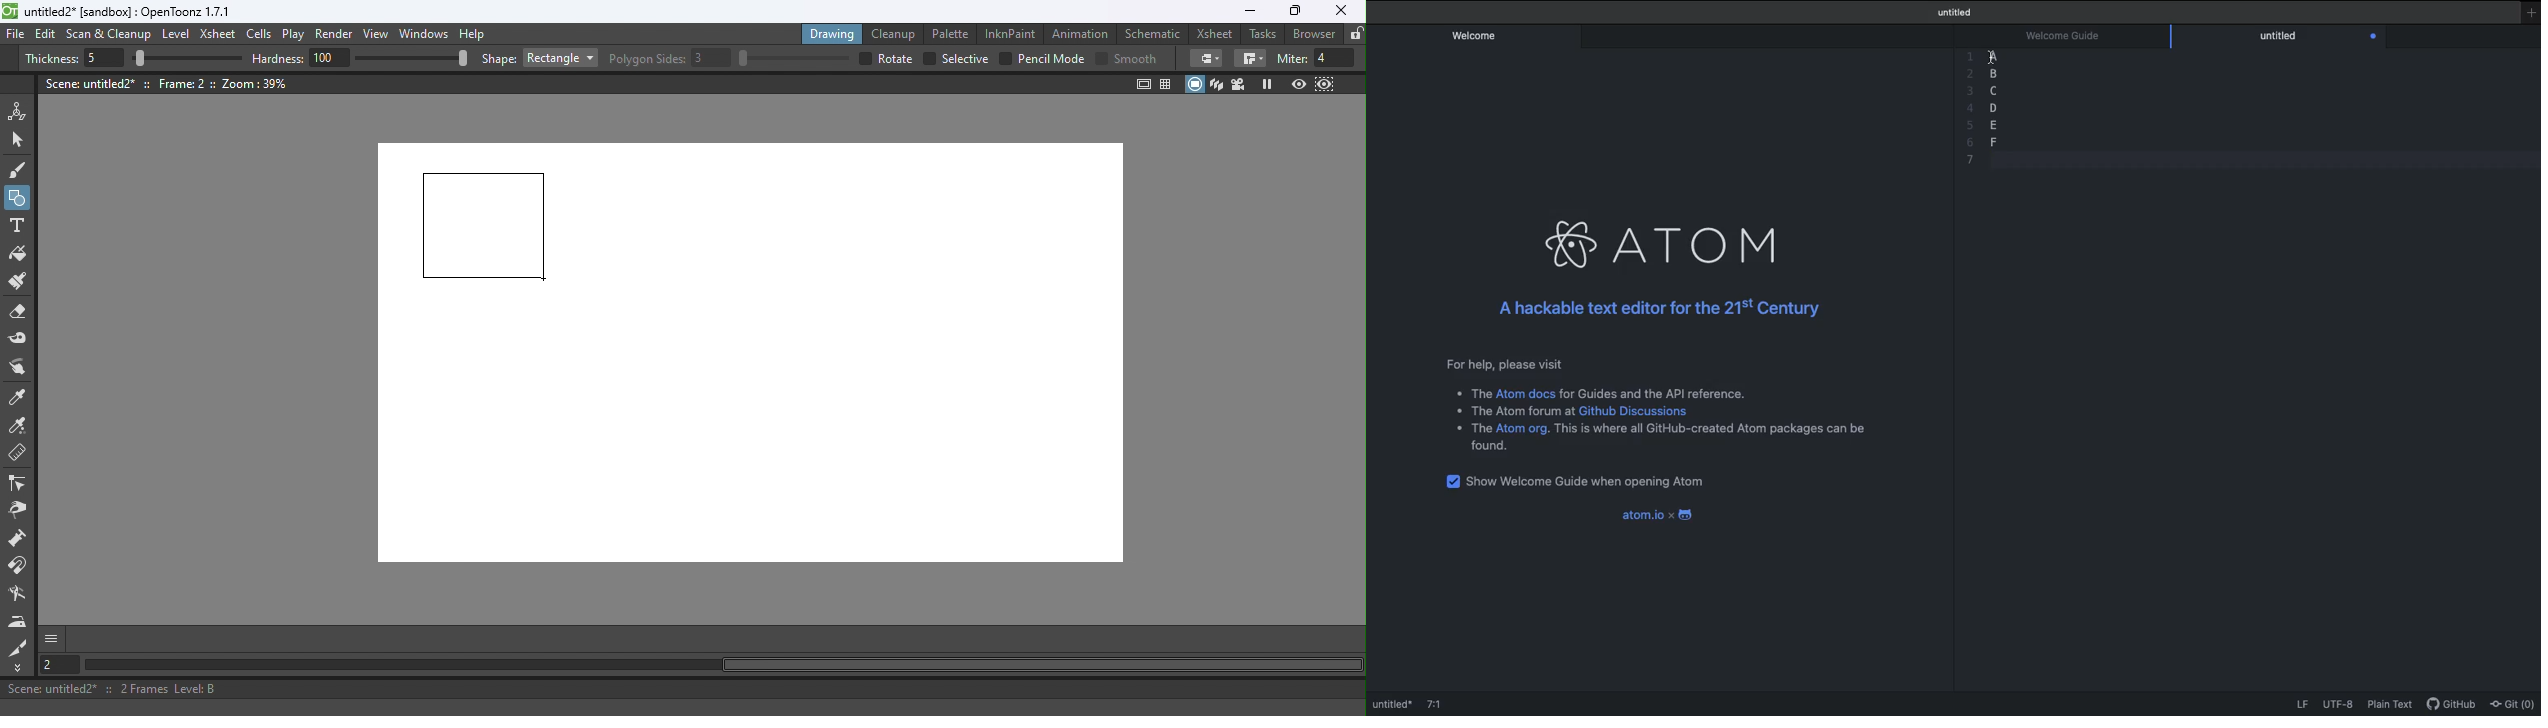 The image size is (2548, 728). Describe the element at coordinates (1957, 12) in the screenshot. I see `Welcome guide` at that location.